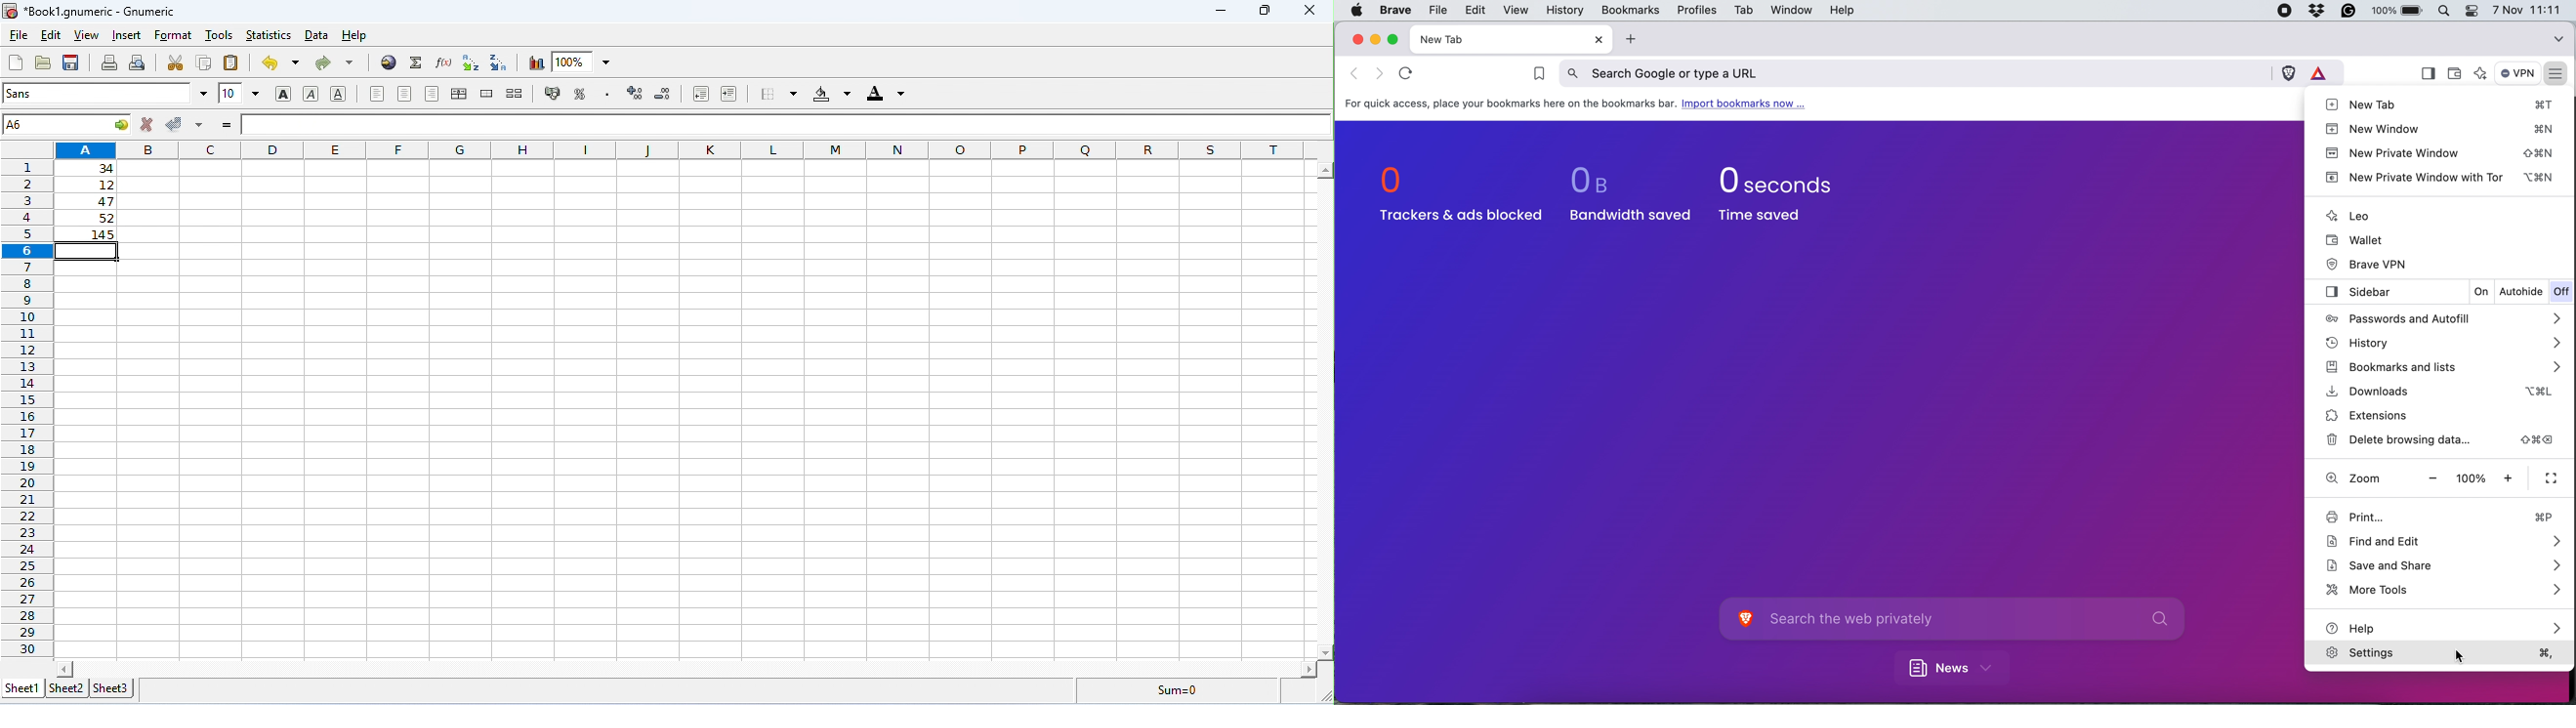 Image resolution: width=2576 pixels, height=728 pixels. What do you see at coordinates (51, 36) in the screenshot?
I see `edit` at bounding box center [51, 36].